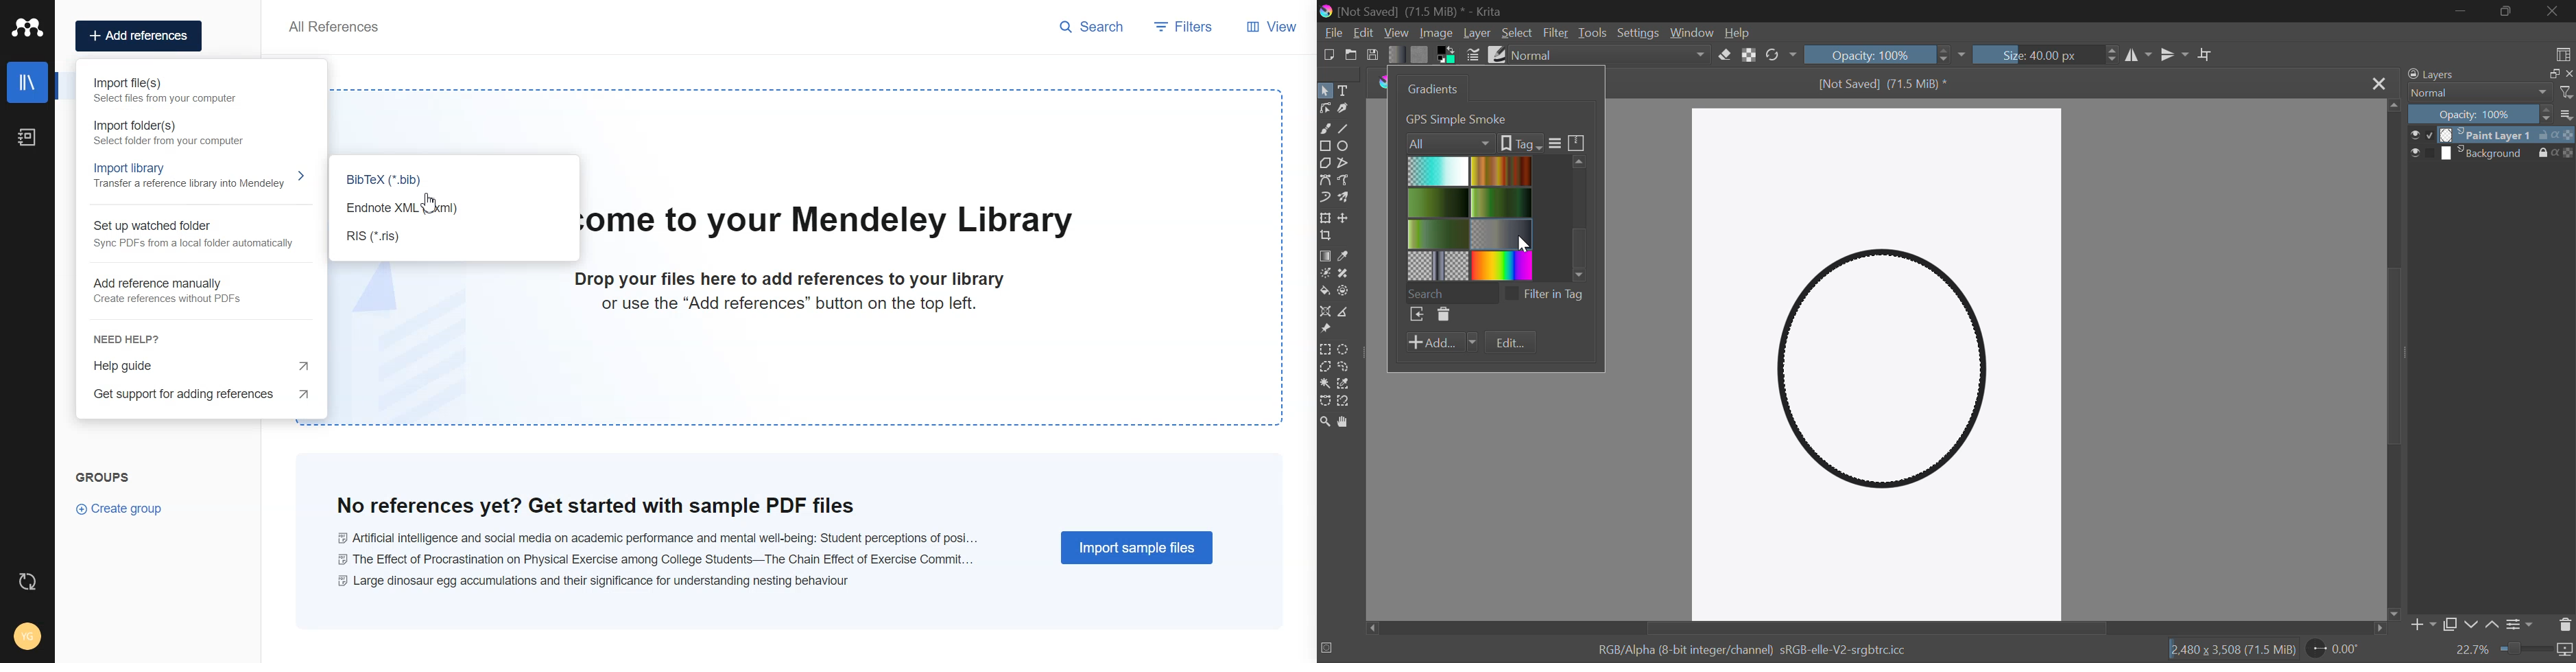 The image size is (2576, 672). I want to click on Polyline, so click(1347, 165).